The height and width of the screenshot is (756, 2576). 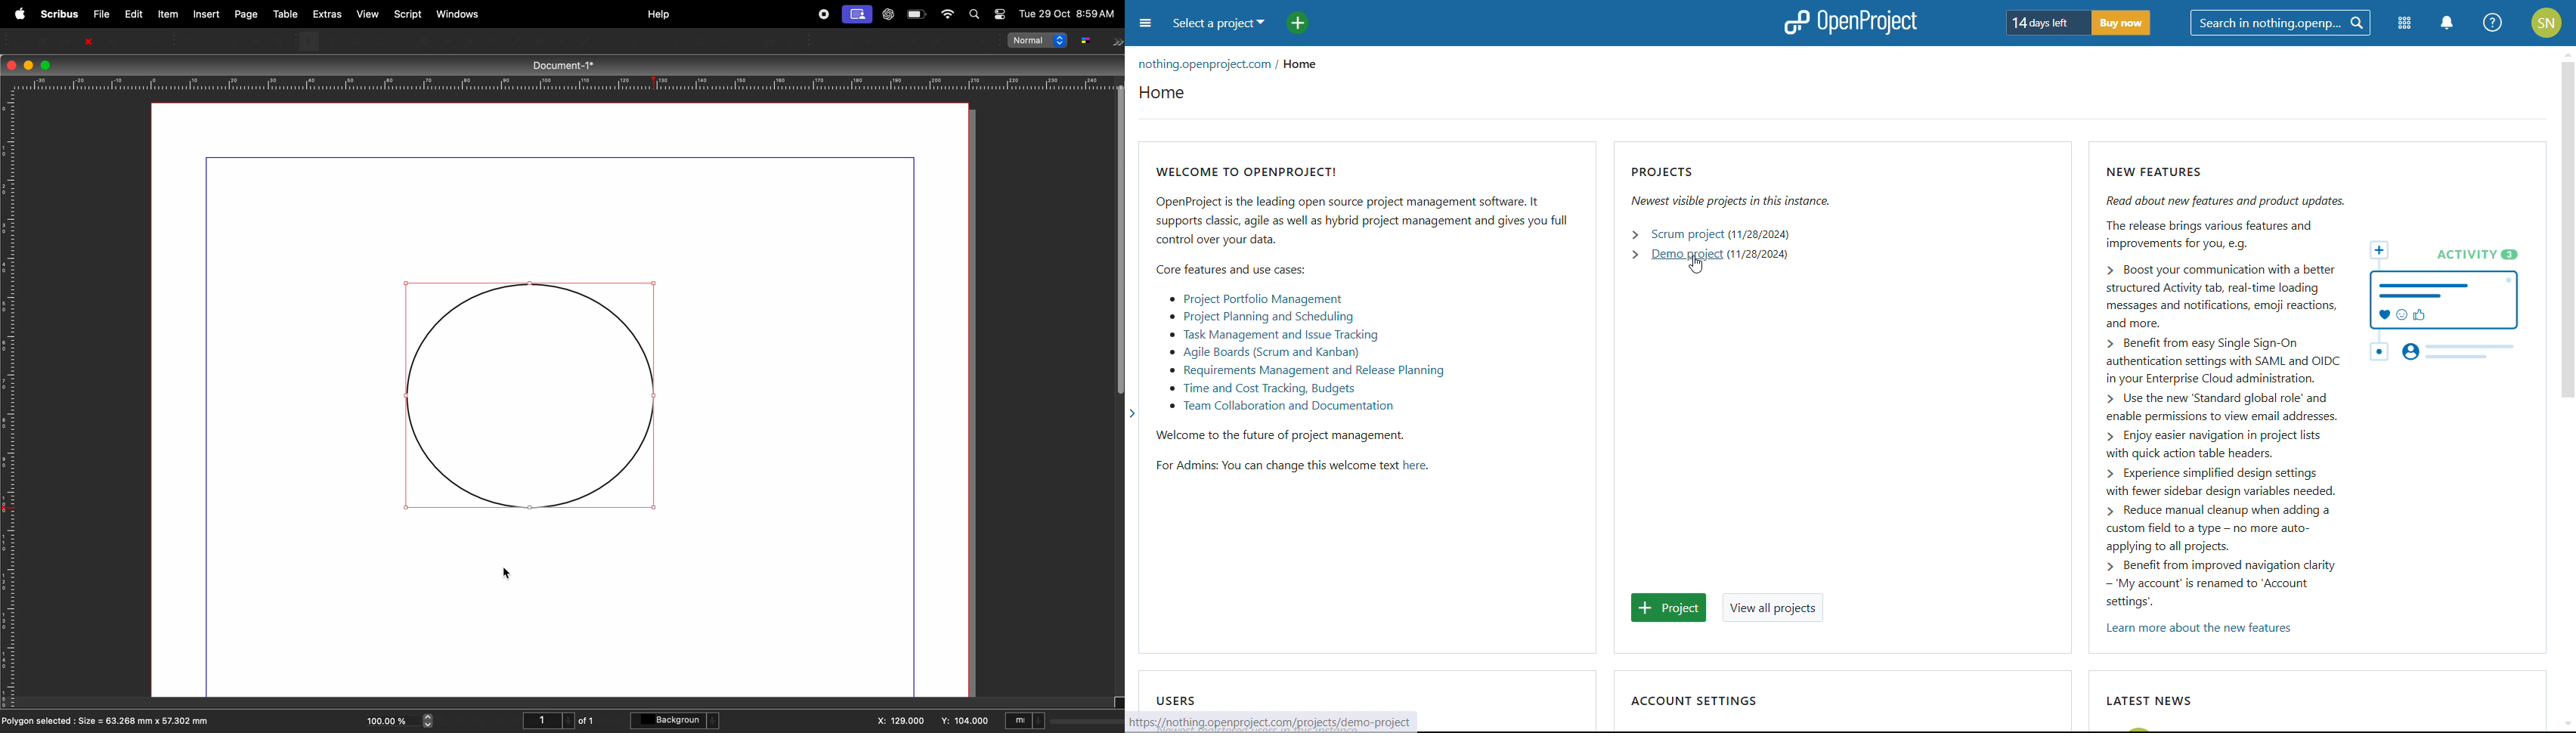 What do you see at coordinates (282, 39) in the screenshot?
I see `Paste` at bounding box center [282, 39].